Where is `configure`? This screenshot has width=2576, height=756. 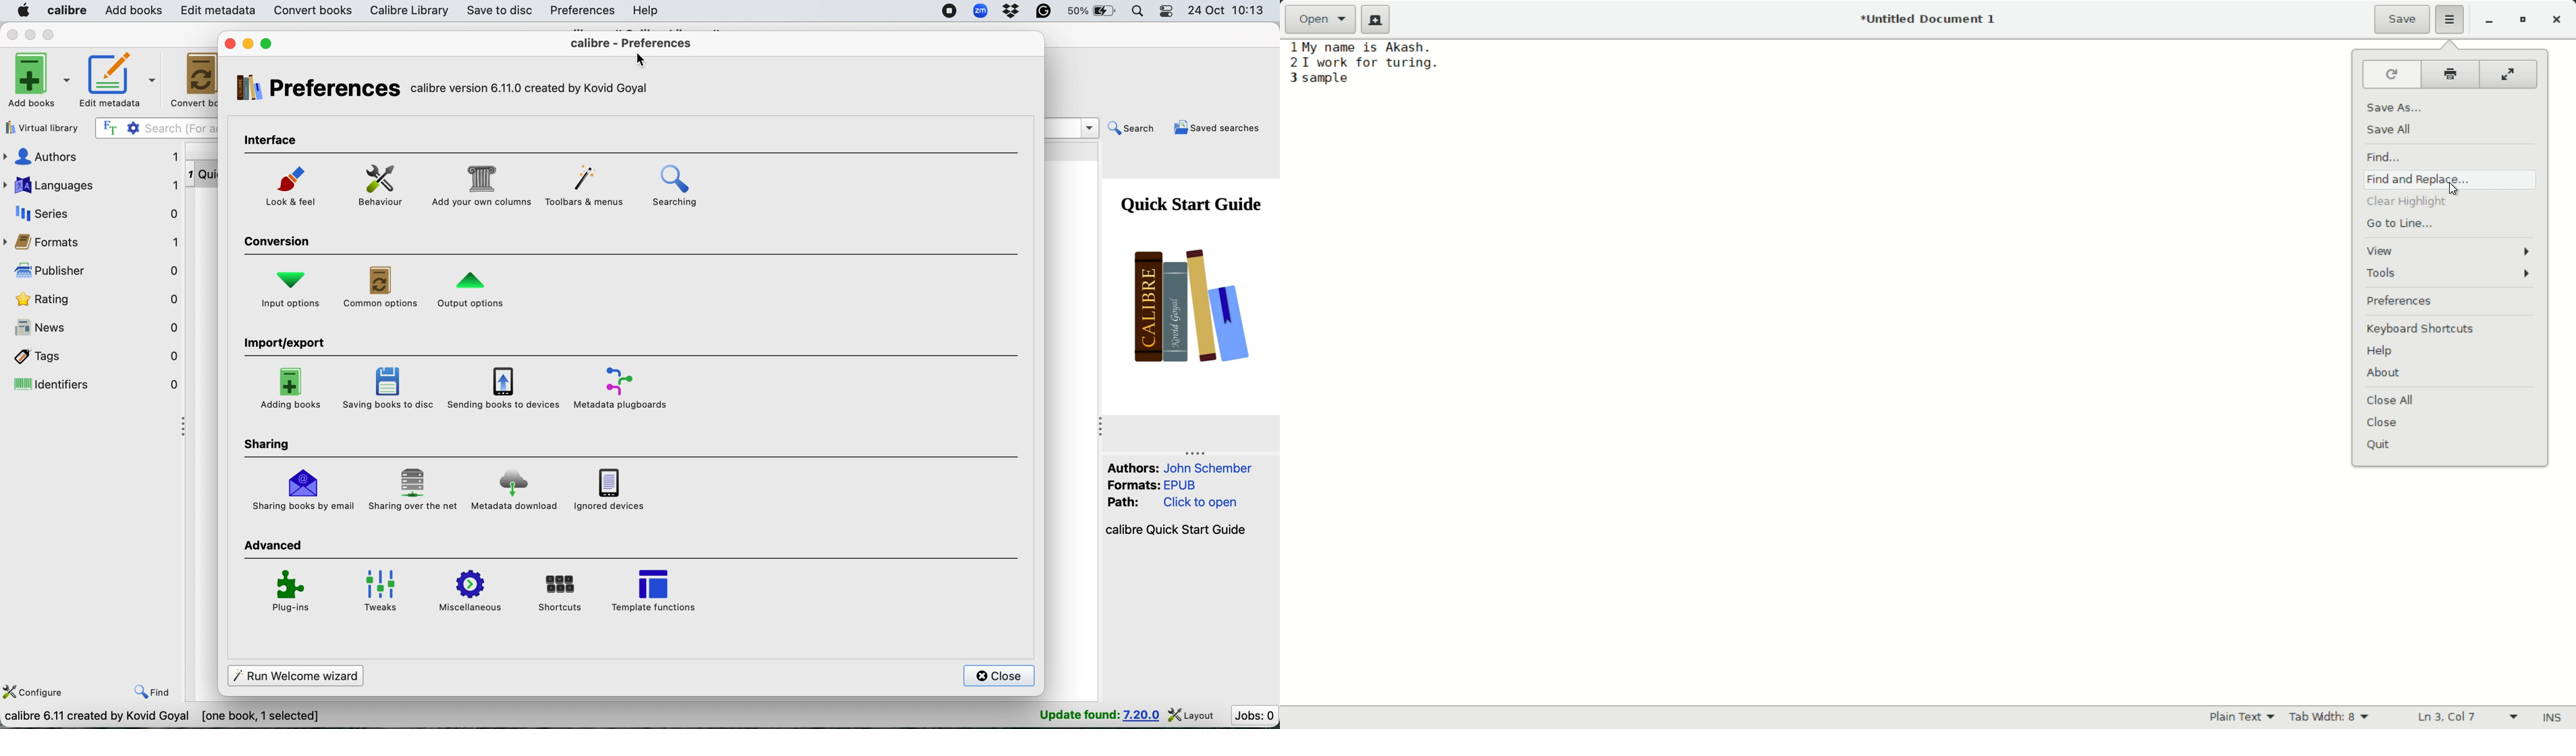 configure is located at coordinates (37, 692).